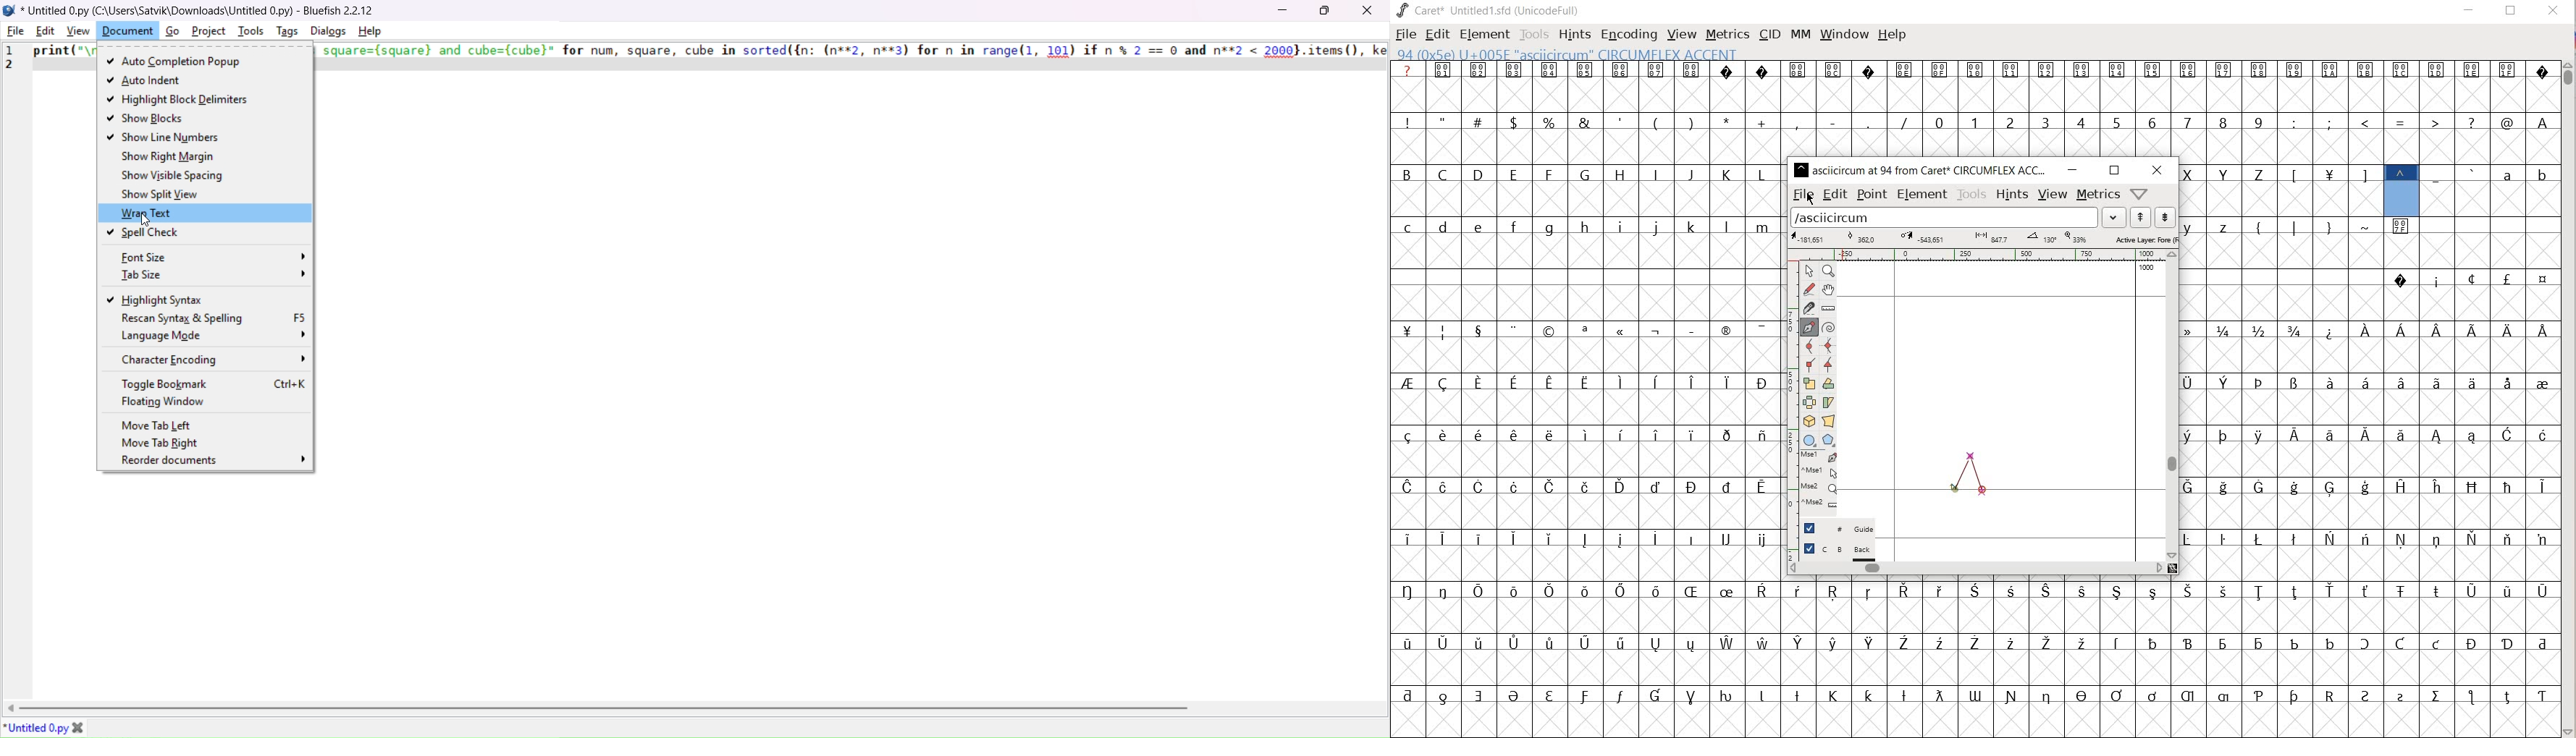 The height and width of the screenshot is (756, 2576). I want to click on restore down, so click(2113, 171).